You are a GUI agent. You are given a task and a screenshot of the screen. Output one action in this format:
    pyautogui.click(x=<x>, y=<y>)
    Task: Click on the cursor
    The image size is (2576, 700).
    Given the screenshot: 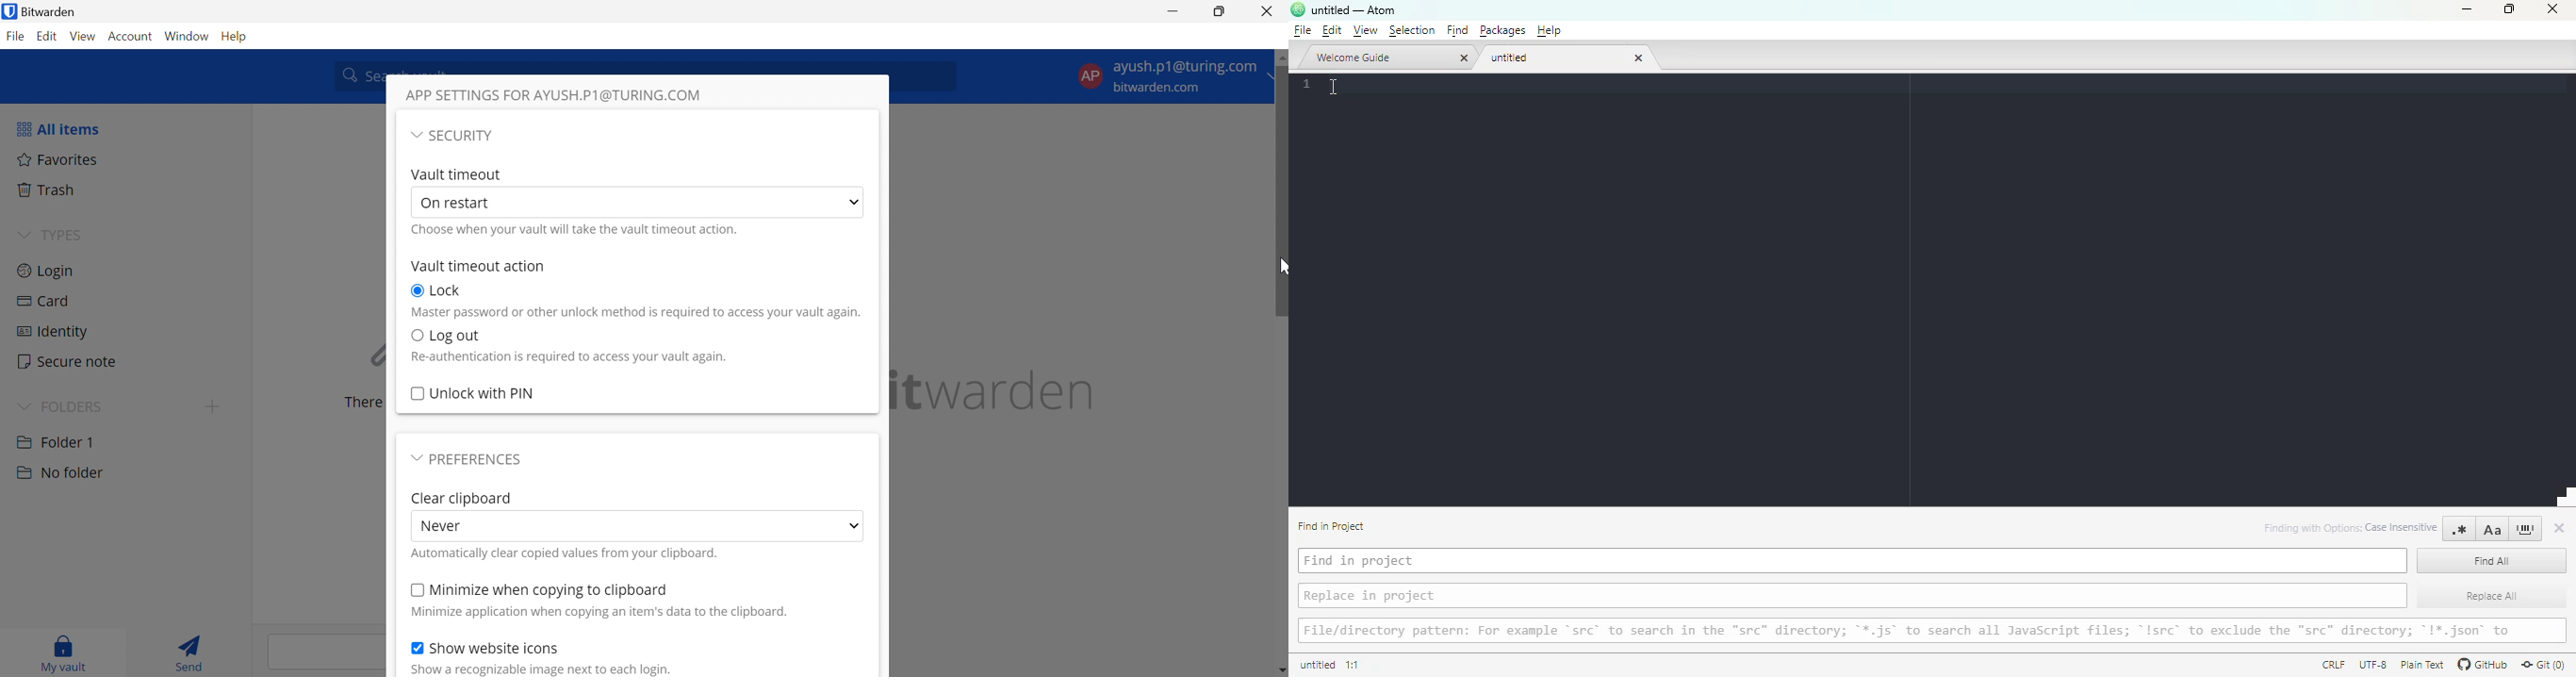 What is the action you would take?
    pyautogui.click(x=1332, y=87)
    